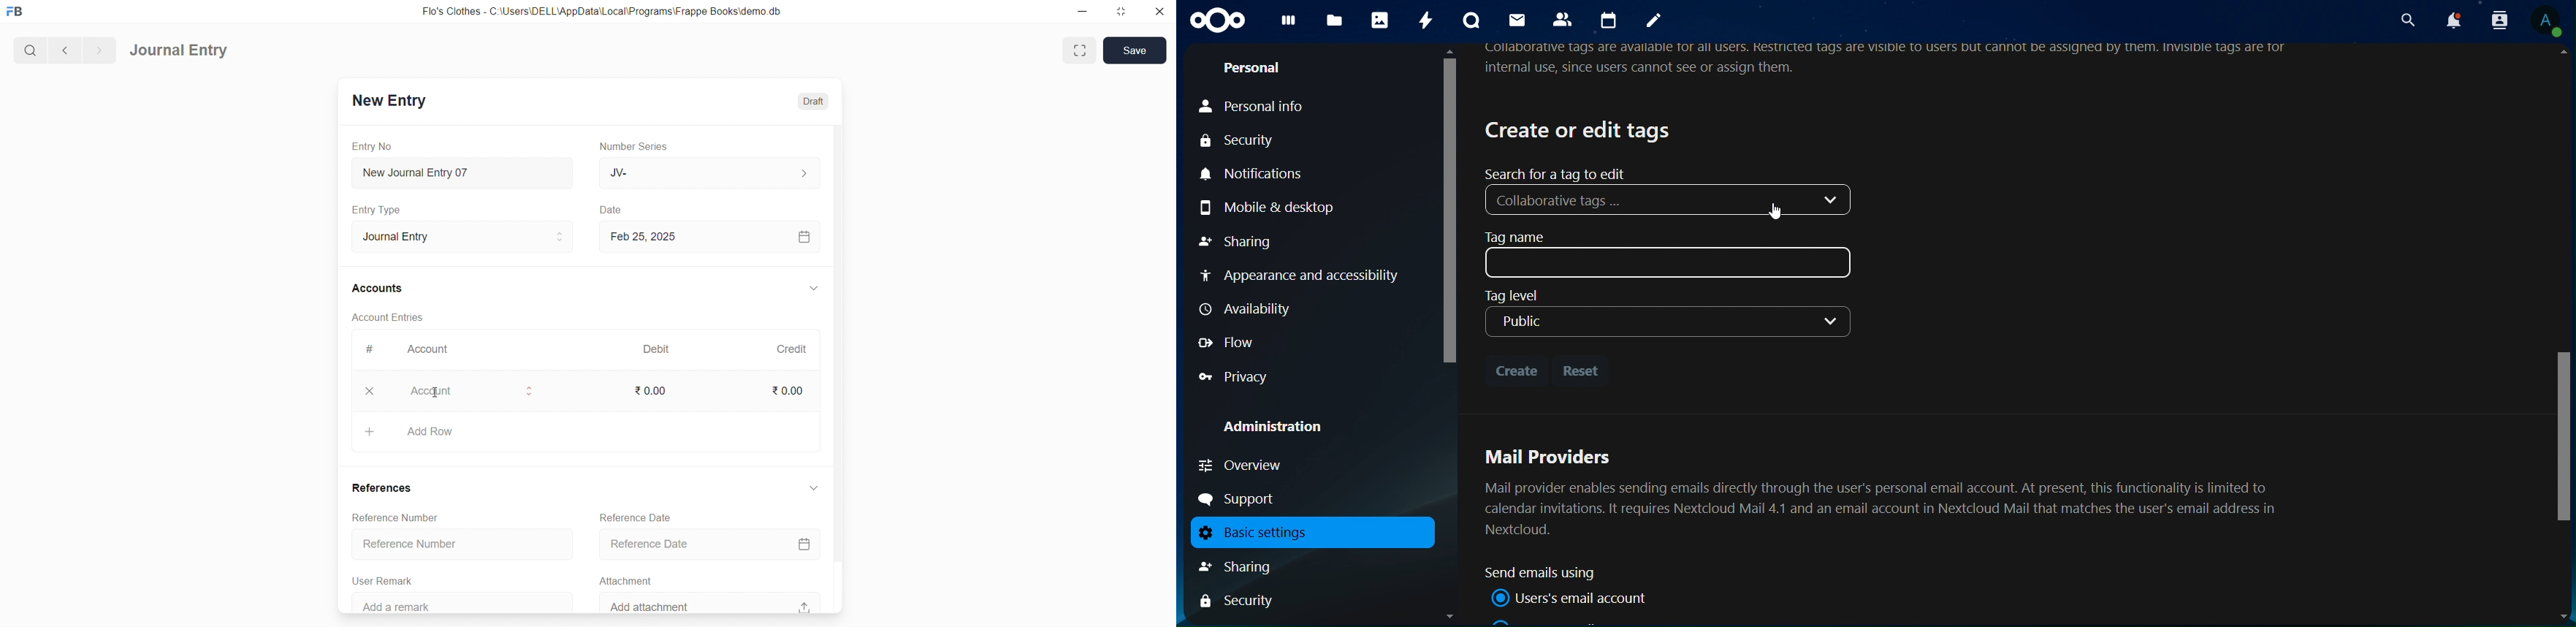 This screenshot has width=2576, height=644. Describe the element at coordinates (1082, 50) in the screenshot. I see `maximize window` at that location.